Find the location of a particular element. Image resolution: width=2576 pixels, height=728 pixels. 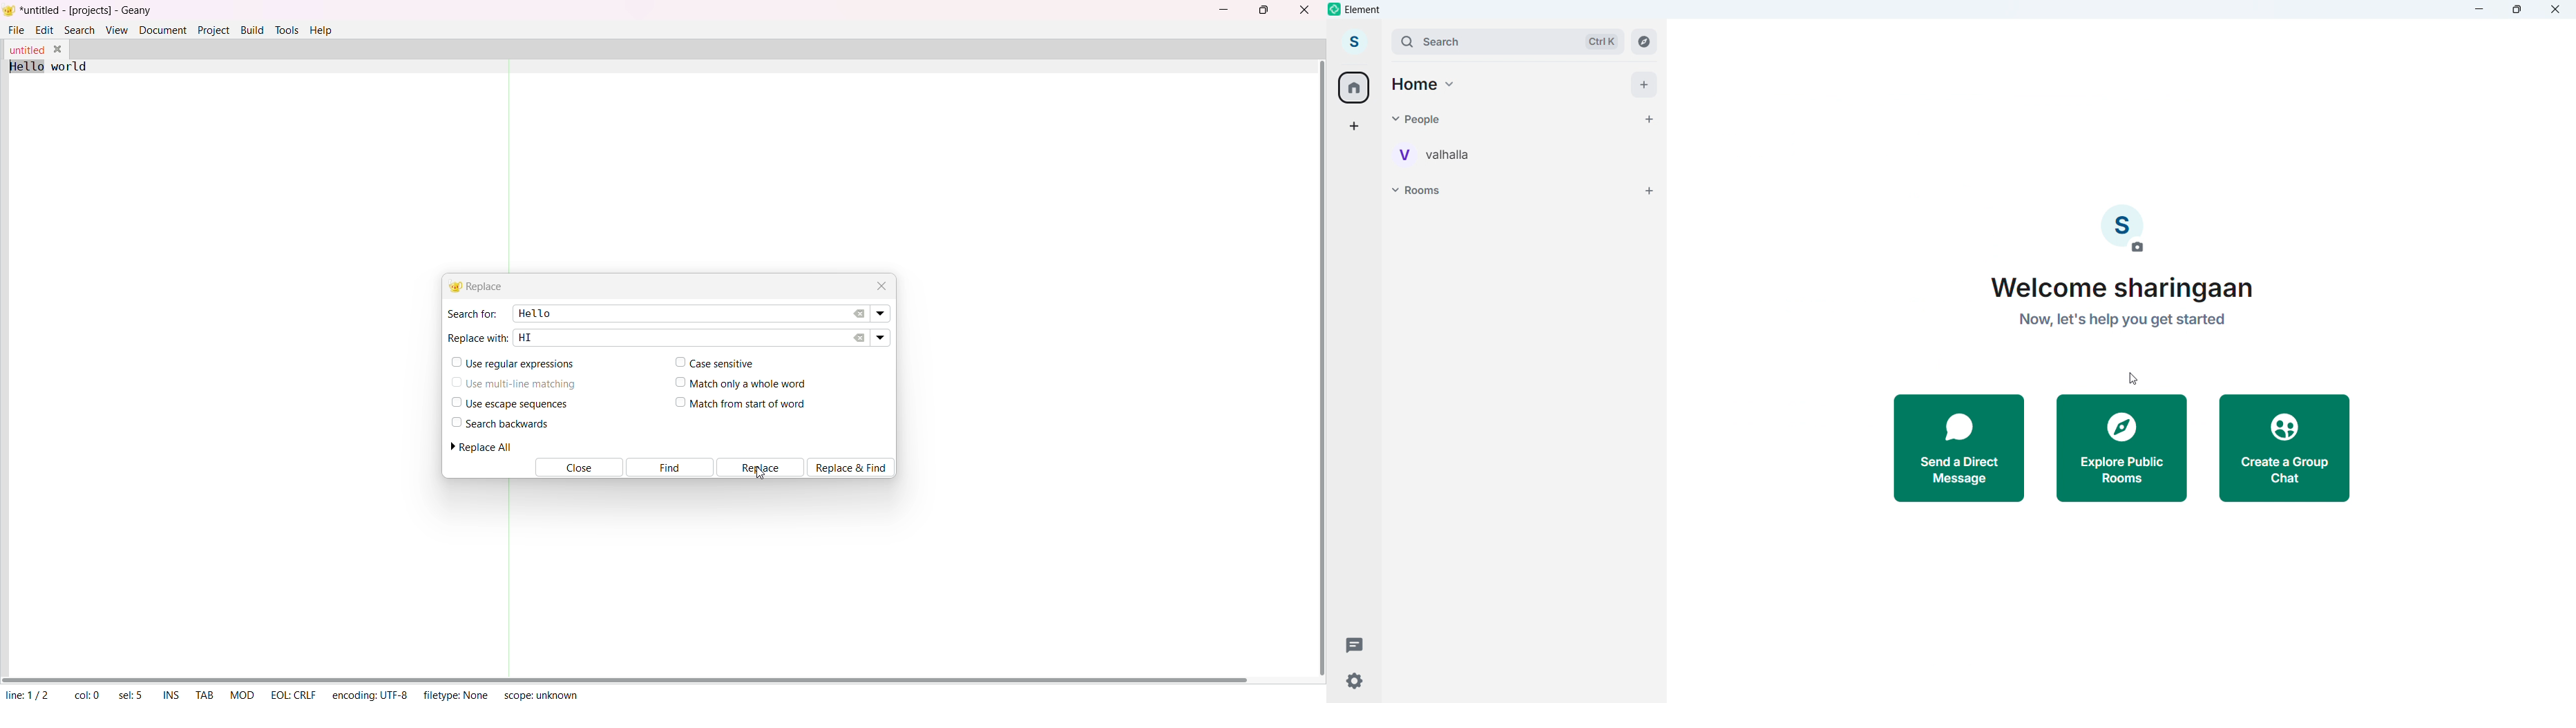

vertical scroll bar is located at coordinates (1317, 368).